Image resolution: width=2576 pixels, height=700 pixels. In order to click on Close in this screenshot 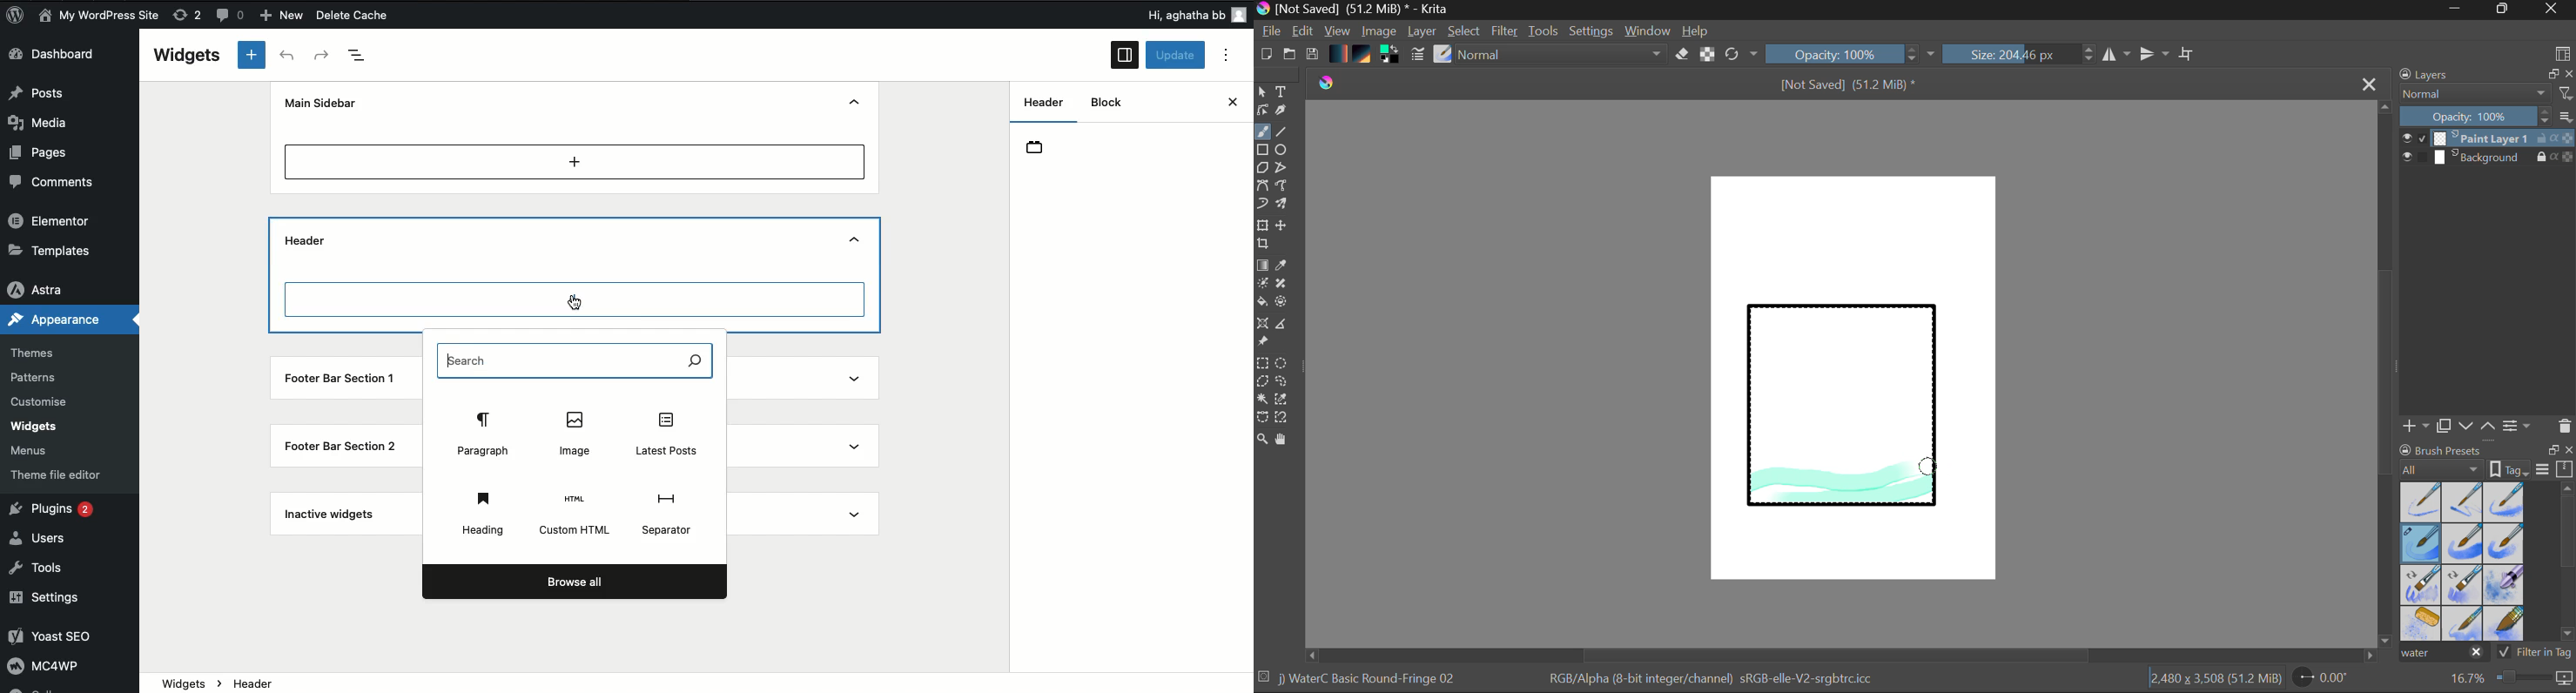, I will do `click(1215, 104)`.